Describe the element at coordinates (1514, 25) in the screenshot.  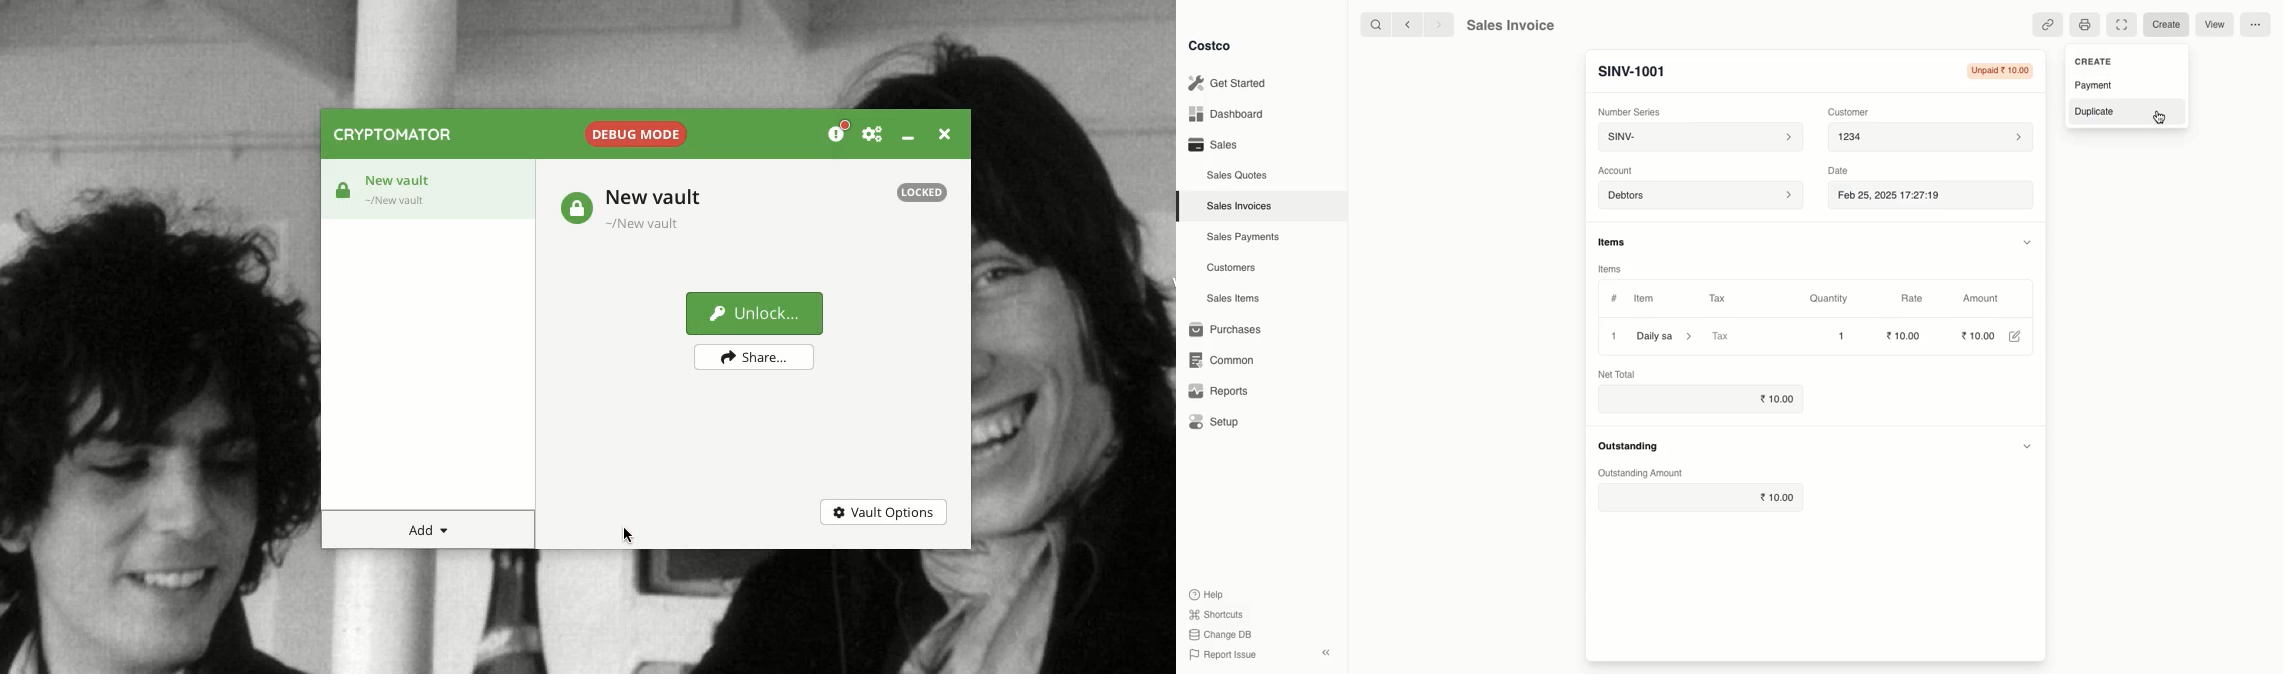
I see `Sales Invoice` at that location.